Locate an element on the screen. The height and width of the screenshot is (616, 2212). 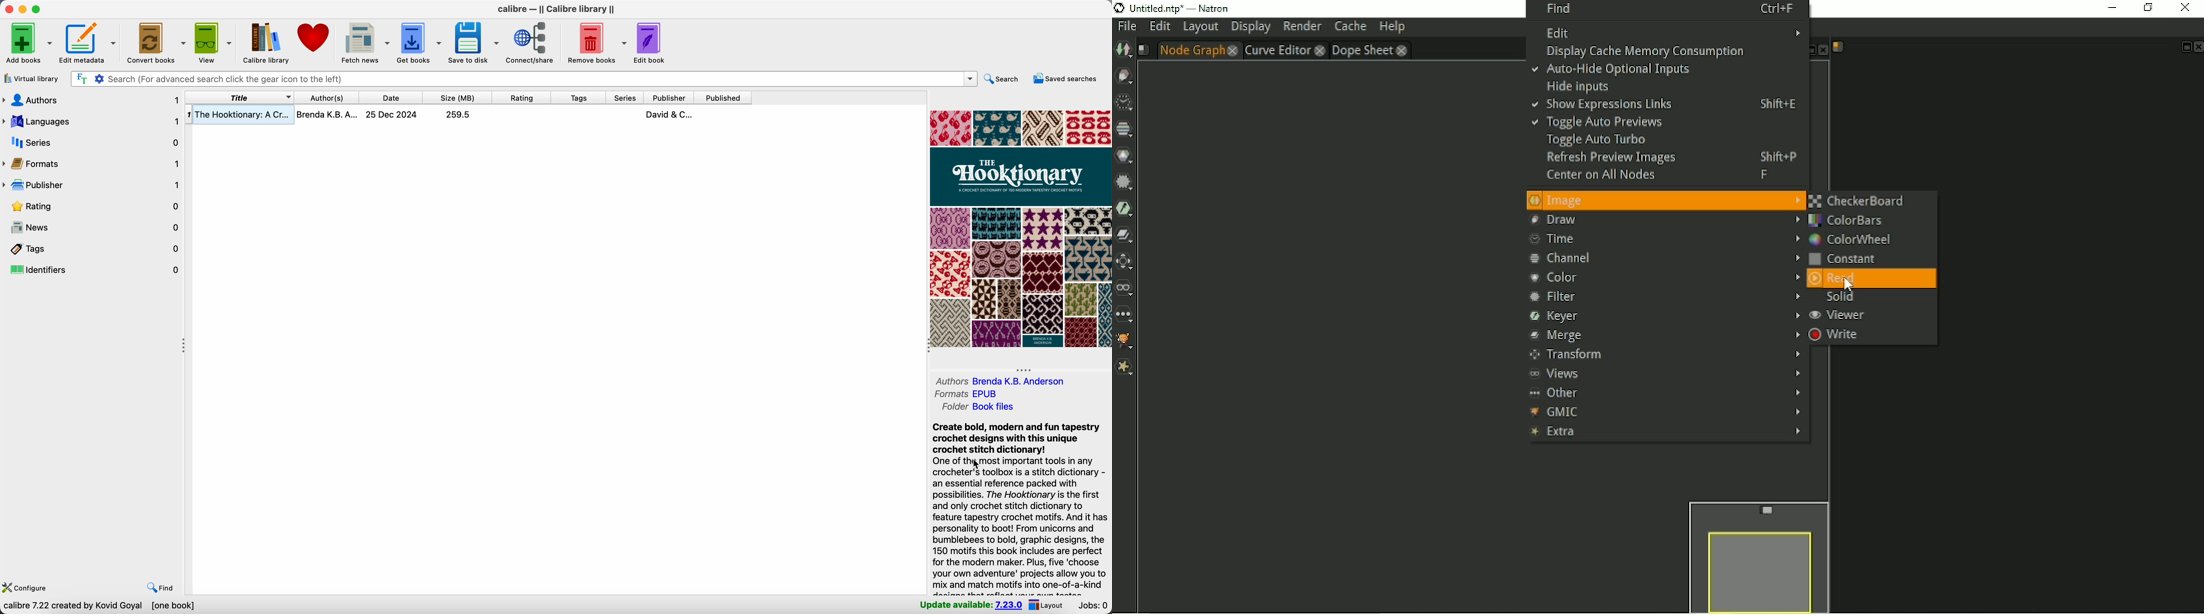
languages is located at coordinates (92, 120).